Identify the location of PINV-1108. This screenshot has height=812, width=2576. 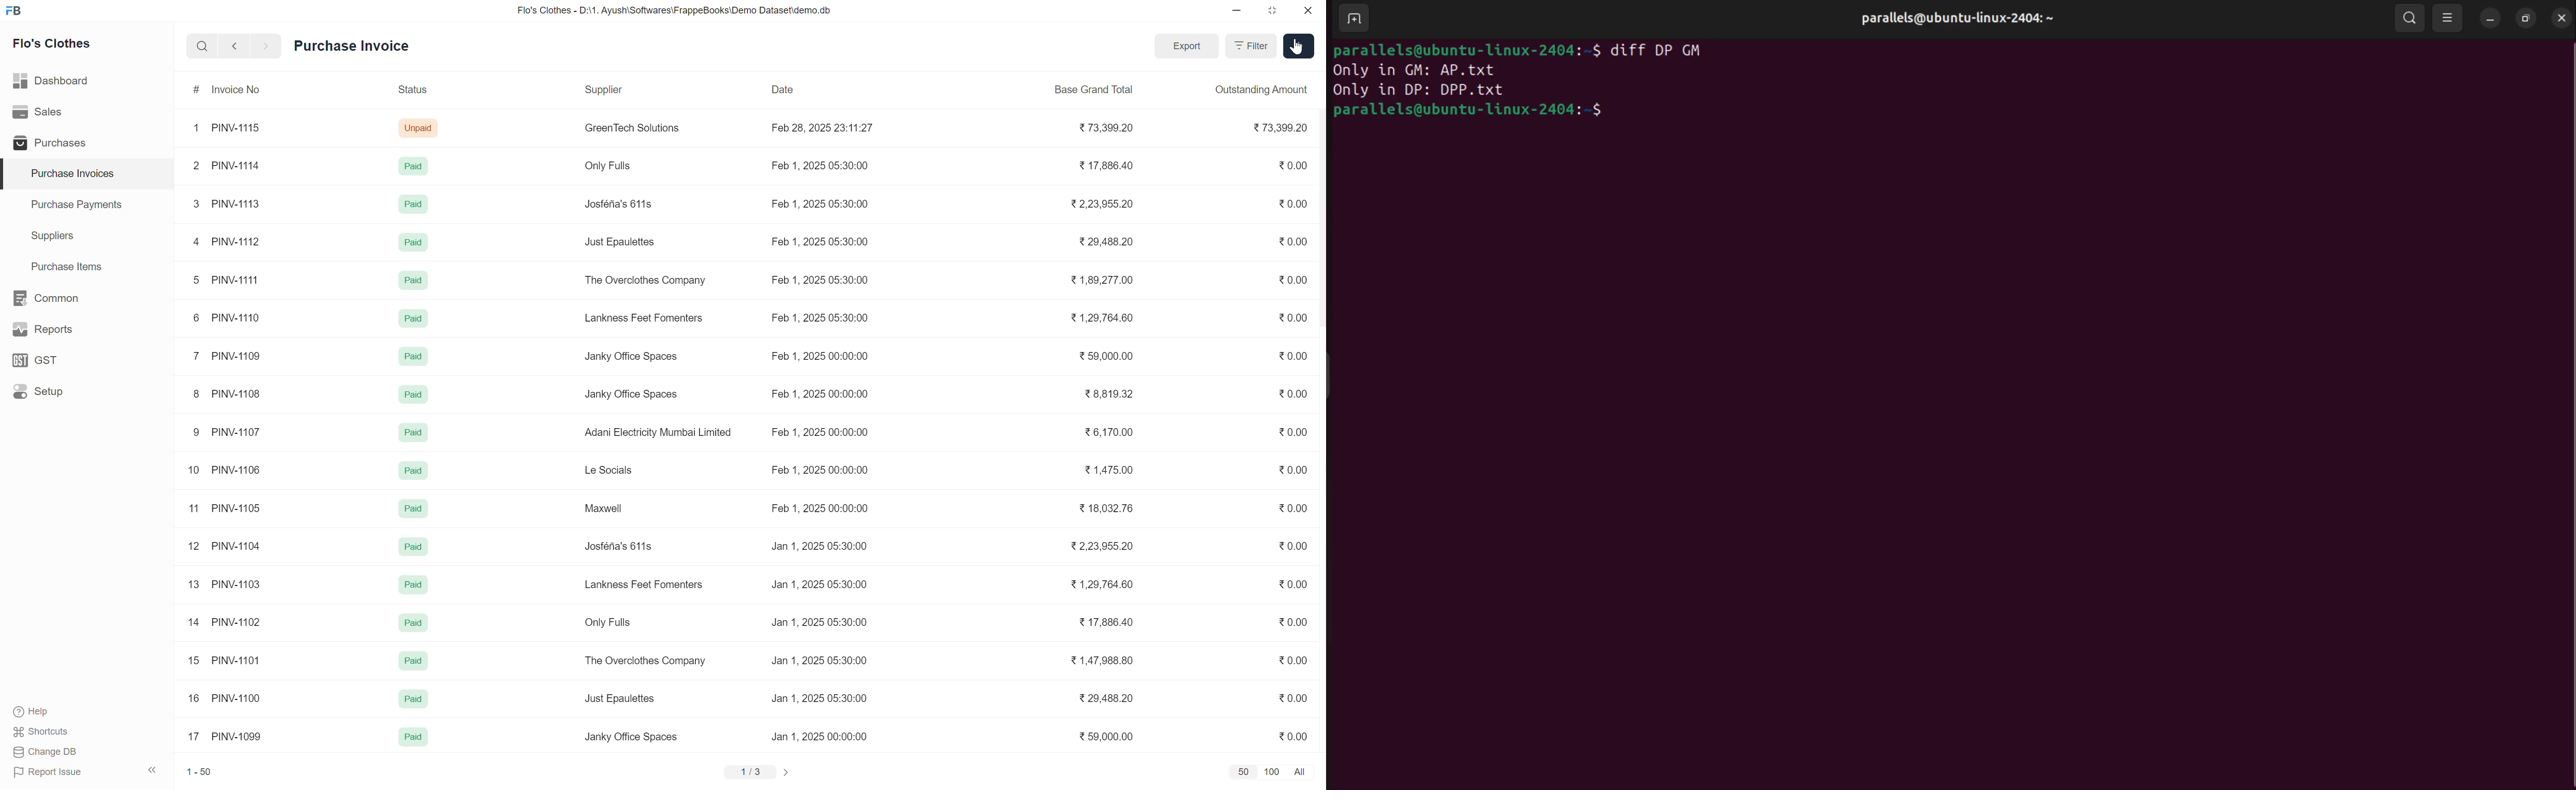
(236, 393).